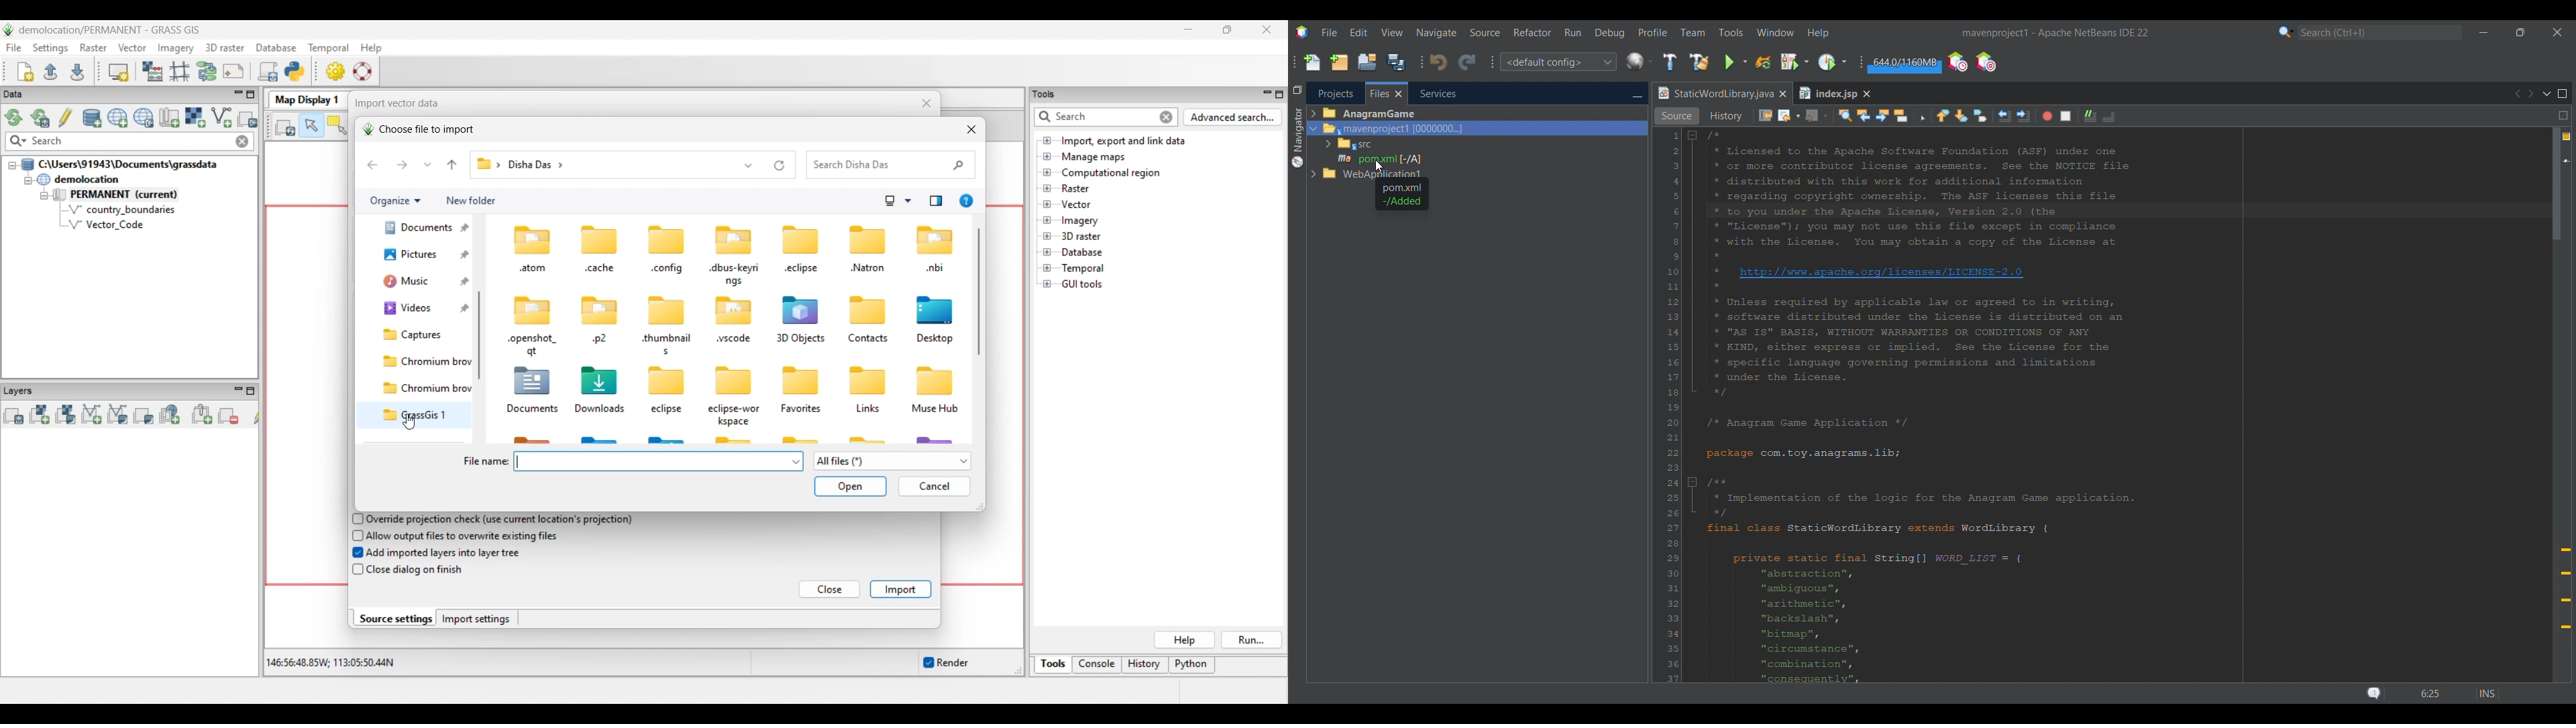 This screenshot has height=728, width=2576. Describe the element at coordinates (2090, 116) in the screenshot. I see `Comment` at that location.